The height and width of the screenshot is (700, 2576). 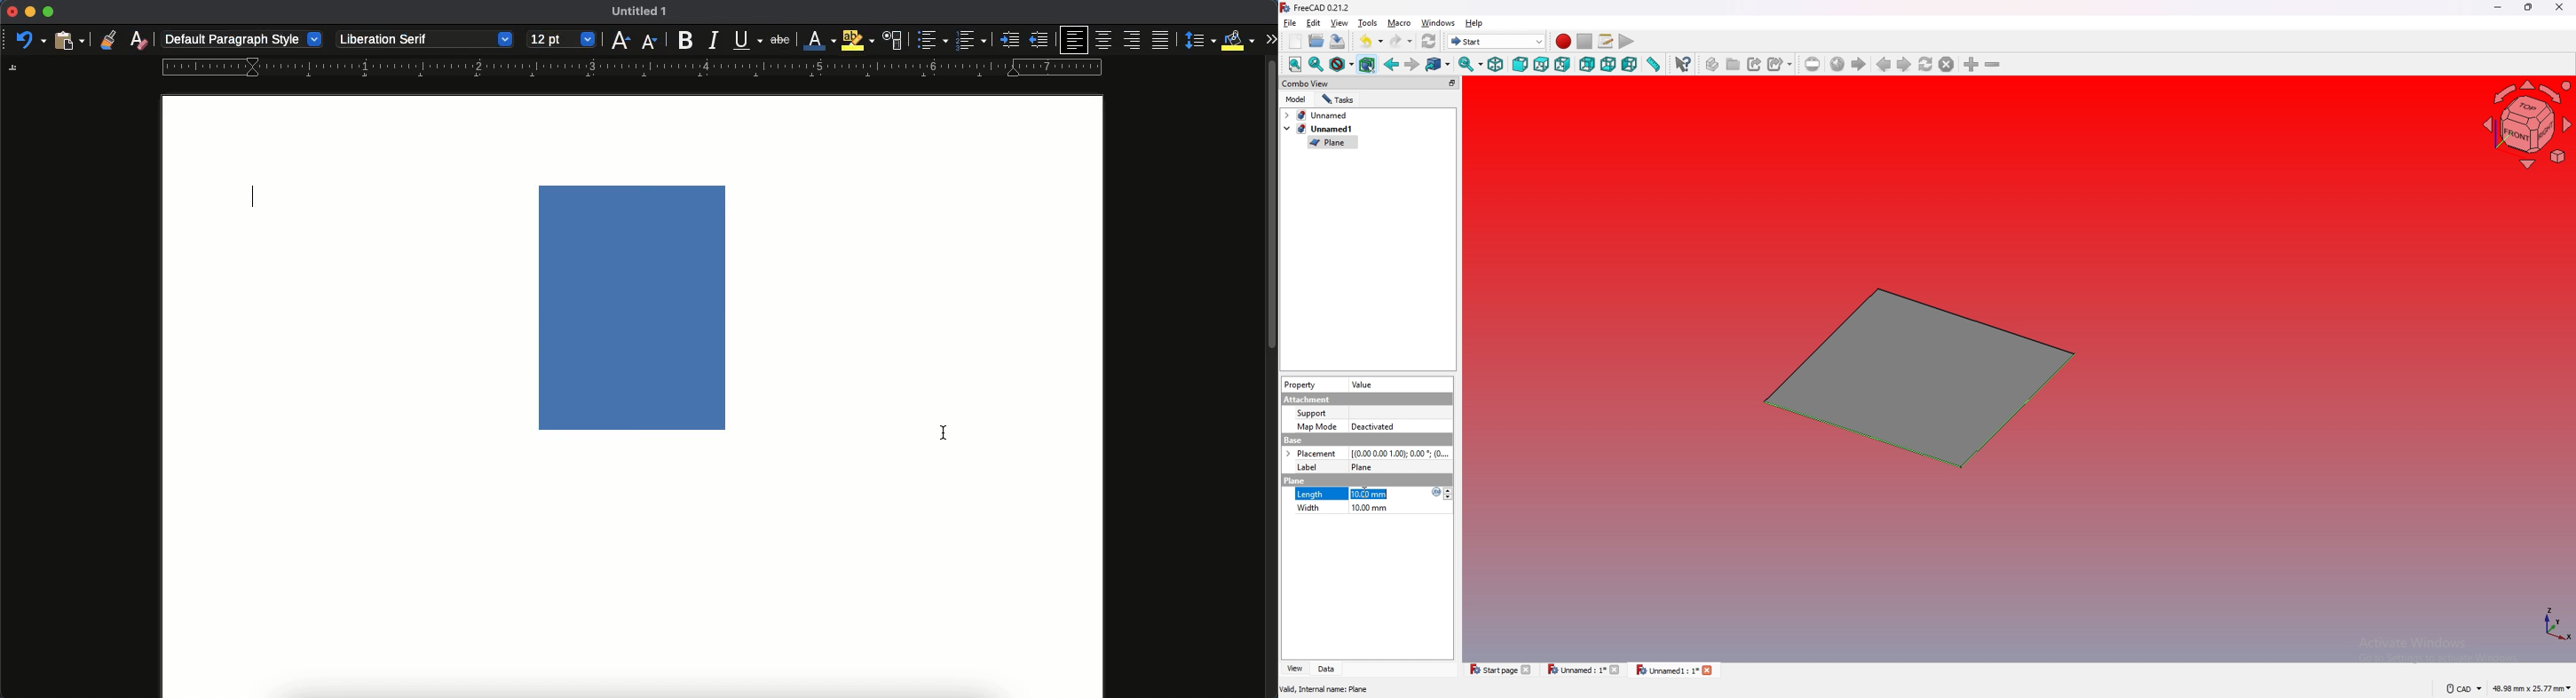 I want to click on stop loading, so click(x=1947, y=64).